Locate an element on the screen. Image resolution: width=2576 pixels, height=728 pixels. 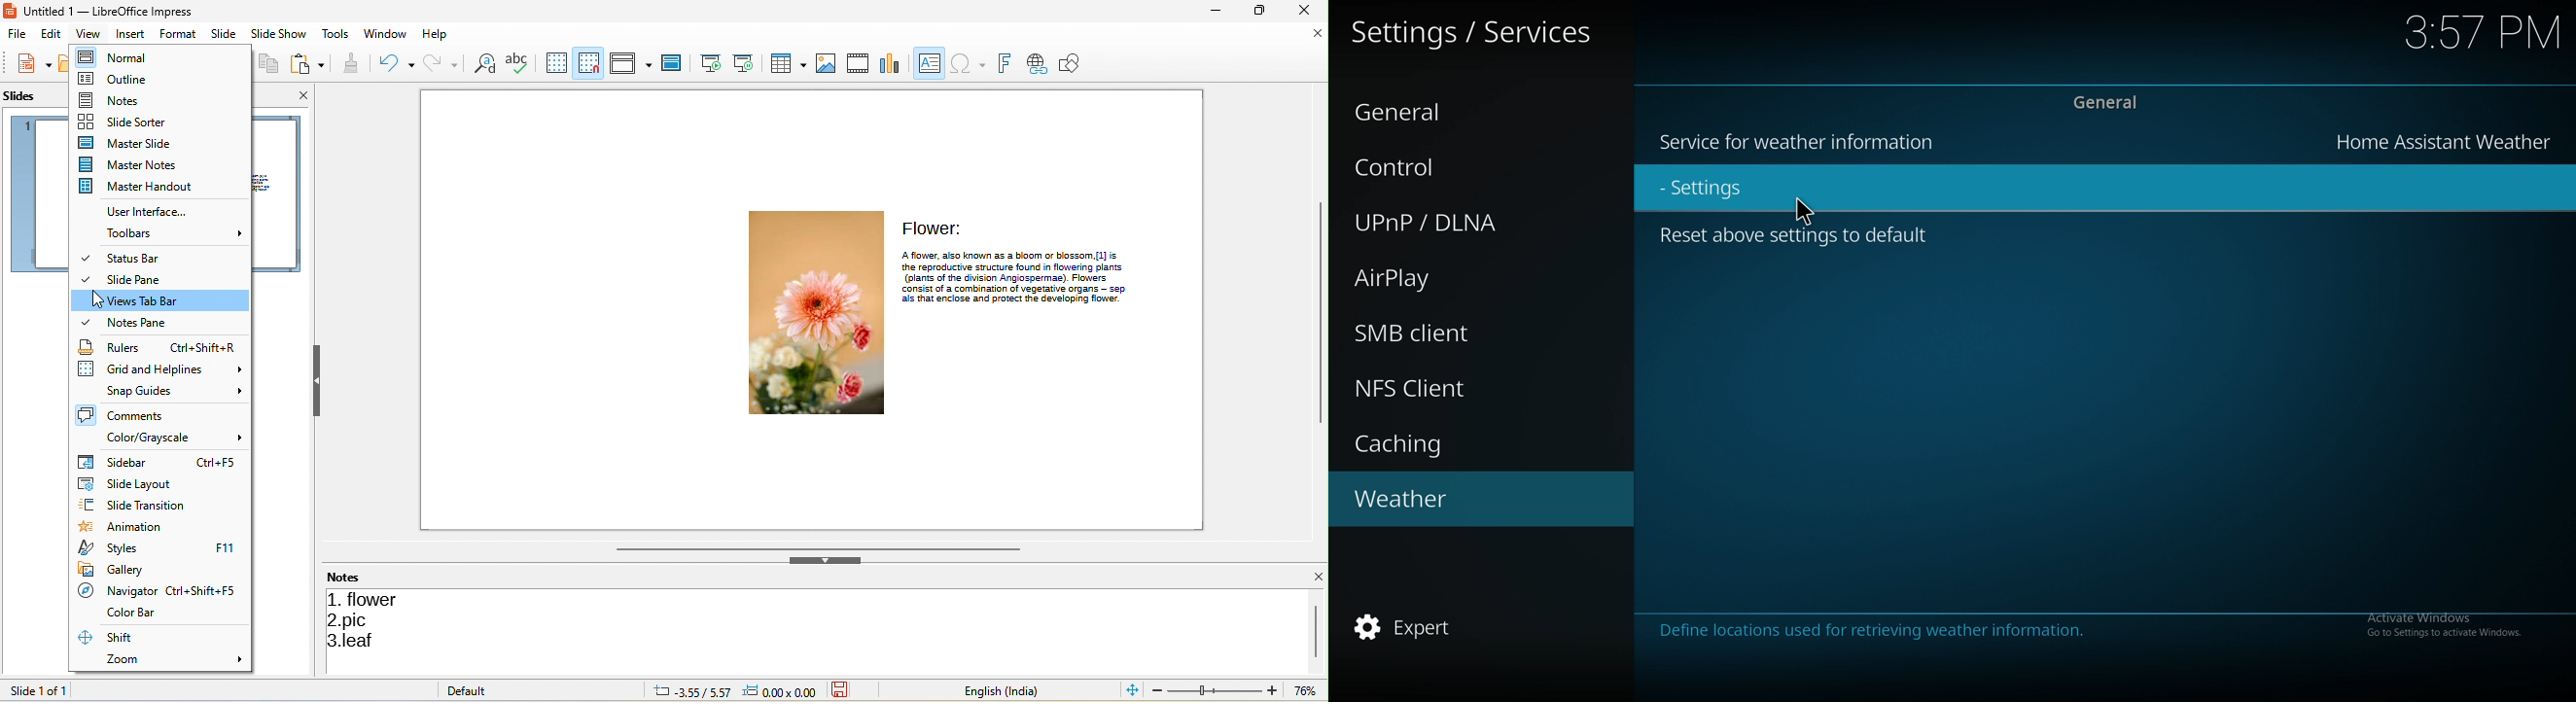
insert is located at coordinates (130, 34).